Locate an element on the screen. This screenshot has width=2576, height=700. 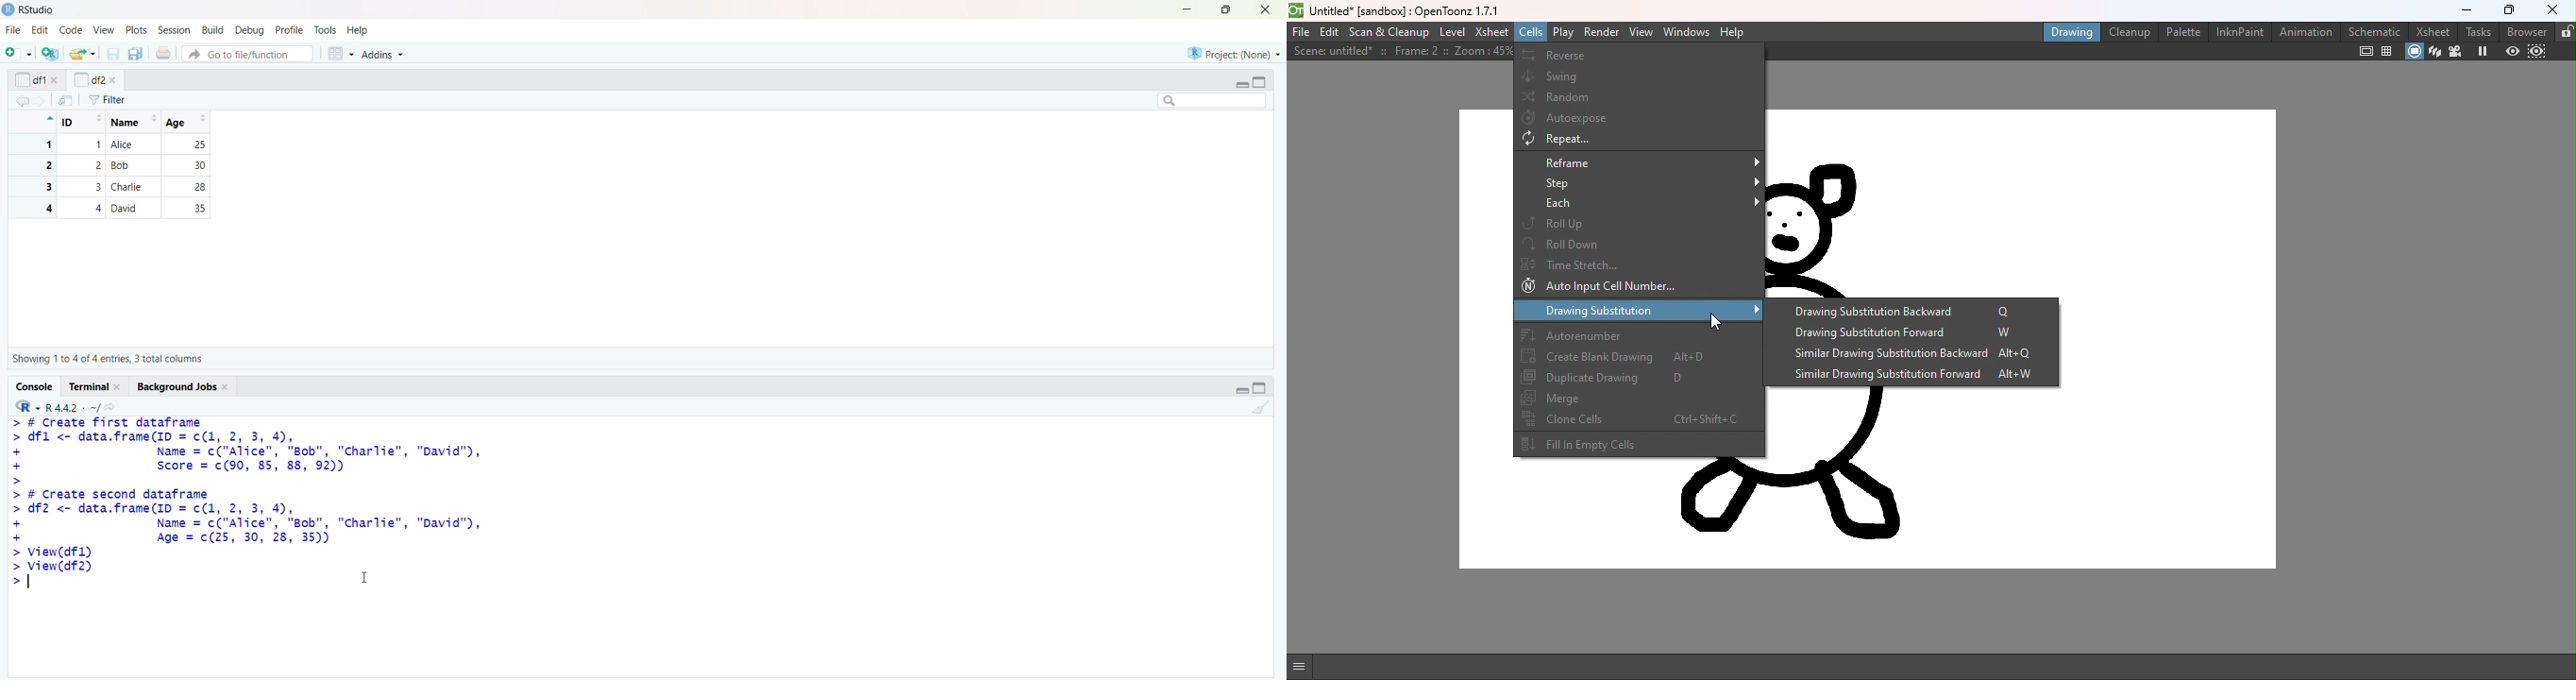
Drawing substitution forward is located at coordinates (1911, 333).